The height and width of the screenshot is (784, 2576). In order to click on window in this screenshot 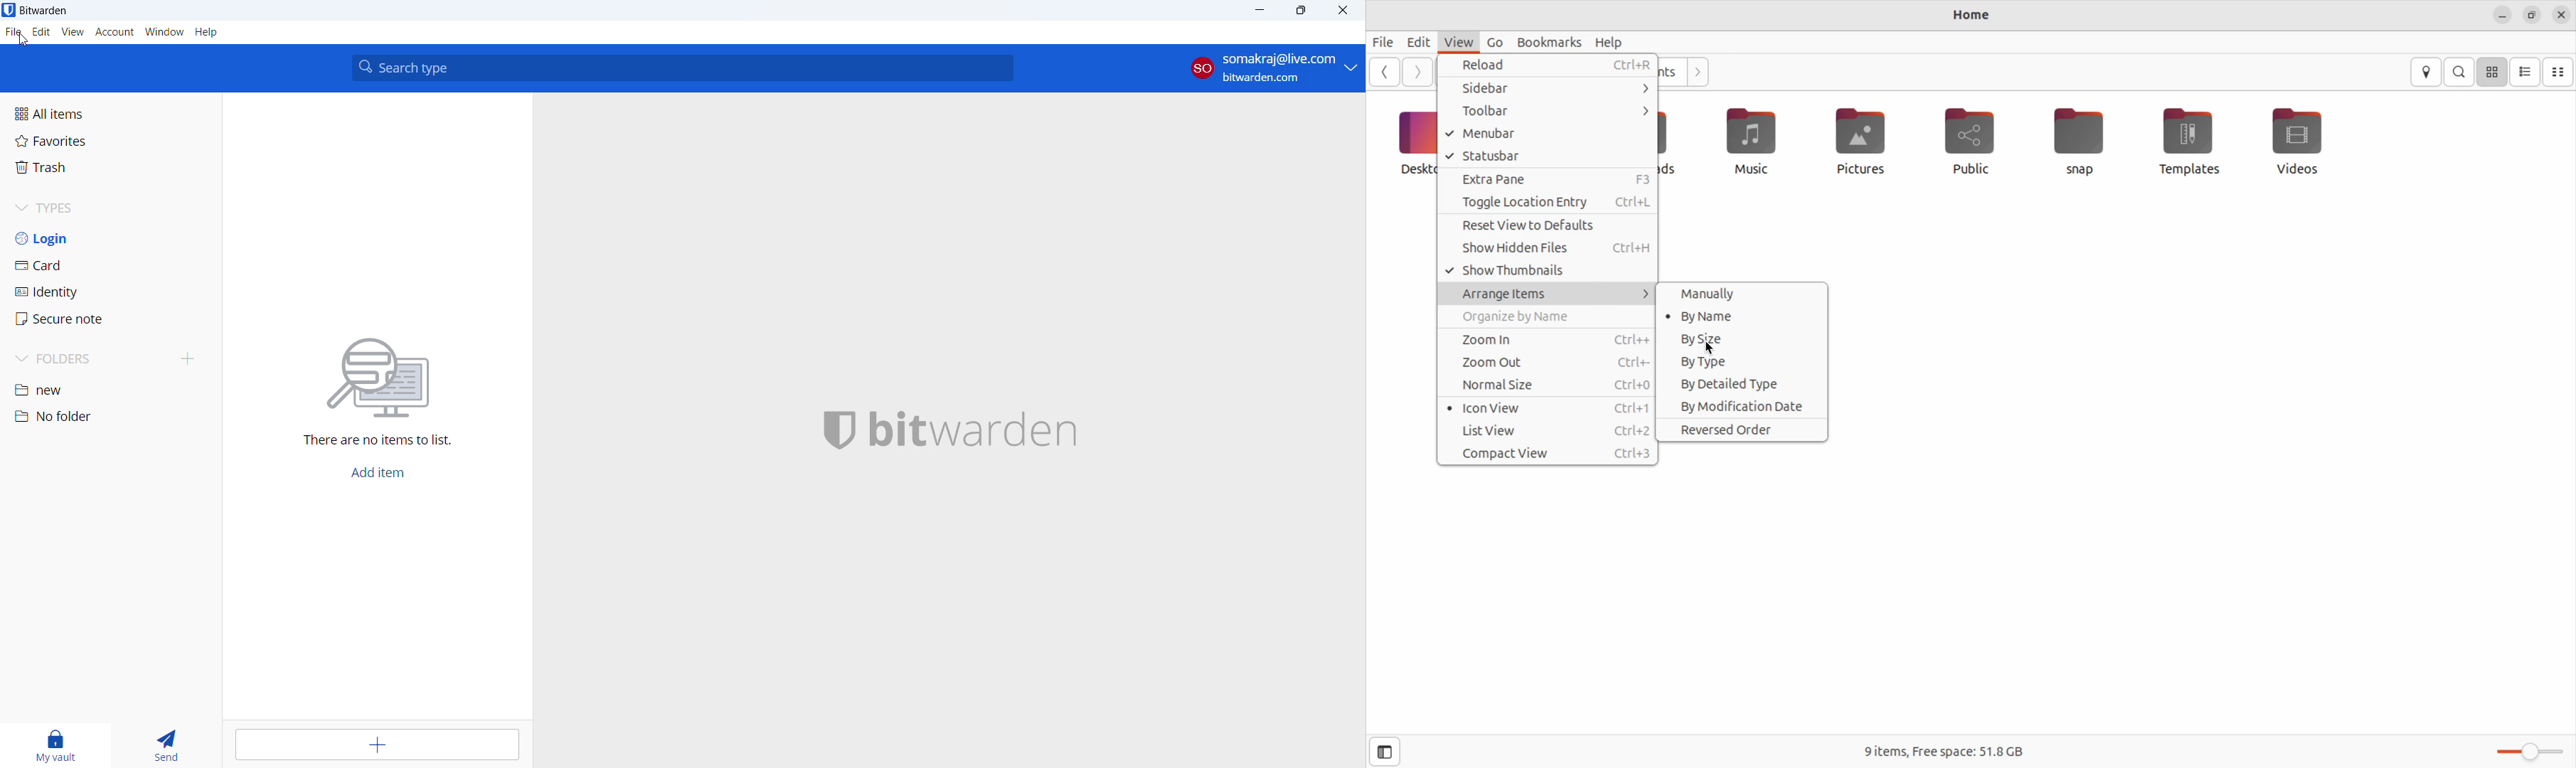, I will do `click(165, 32)`.